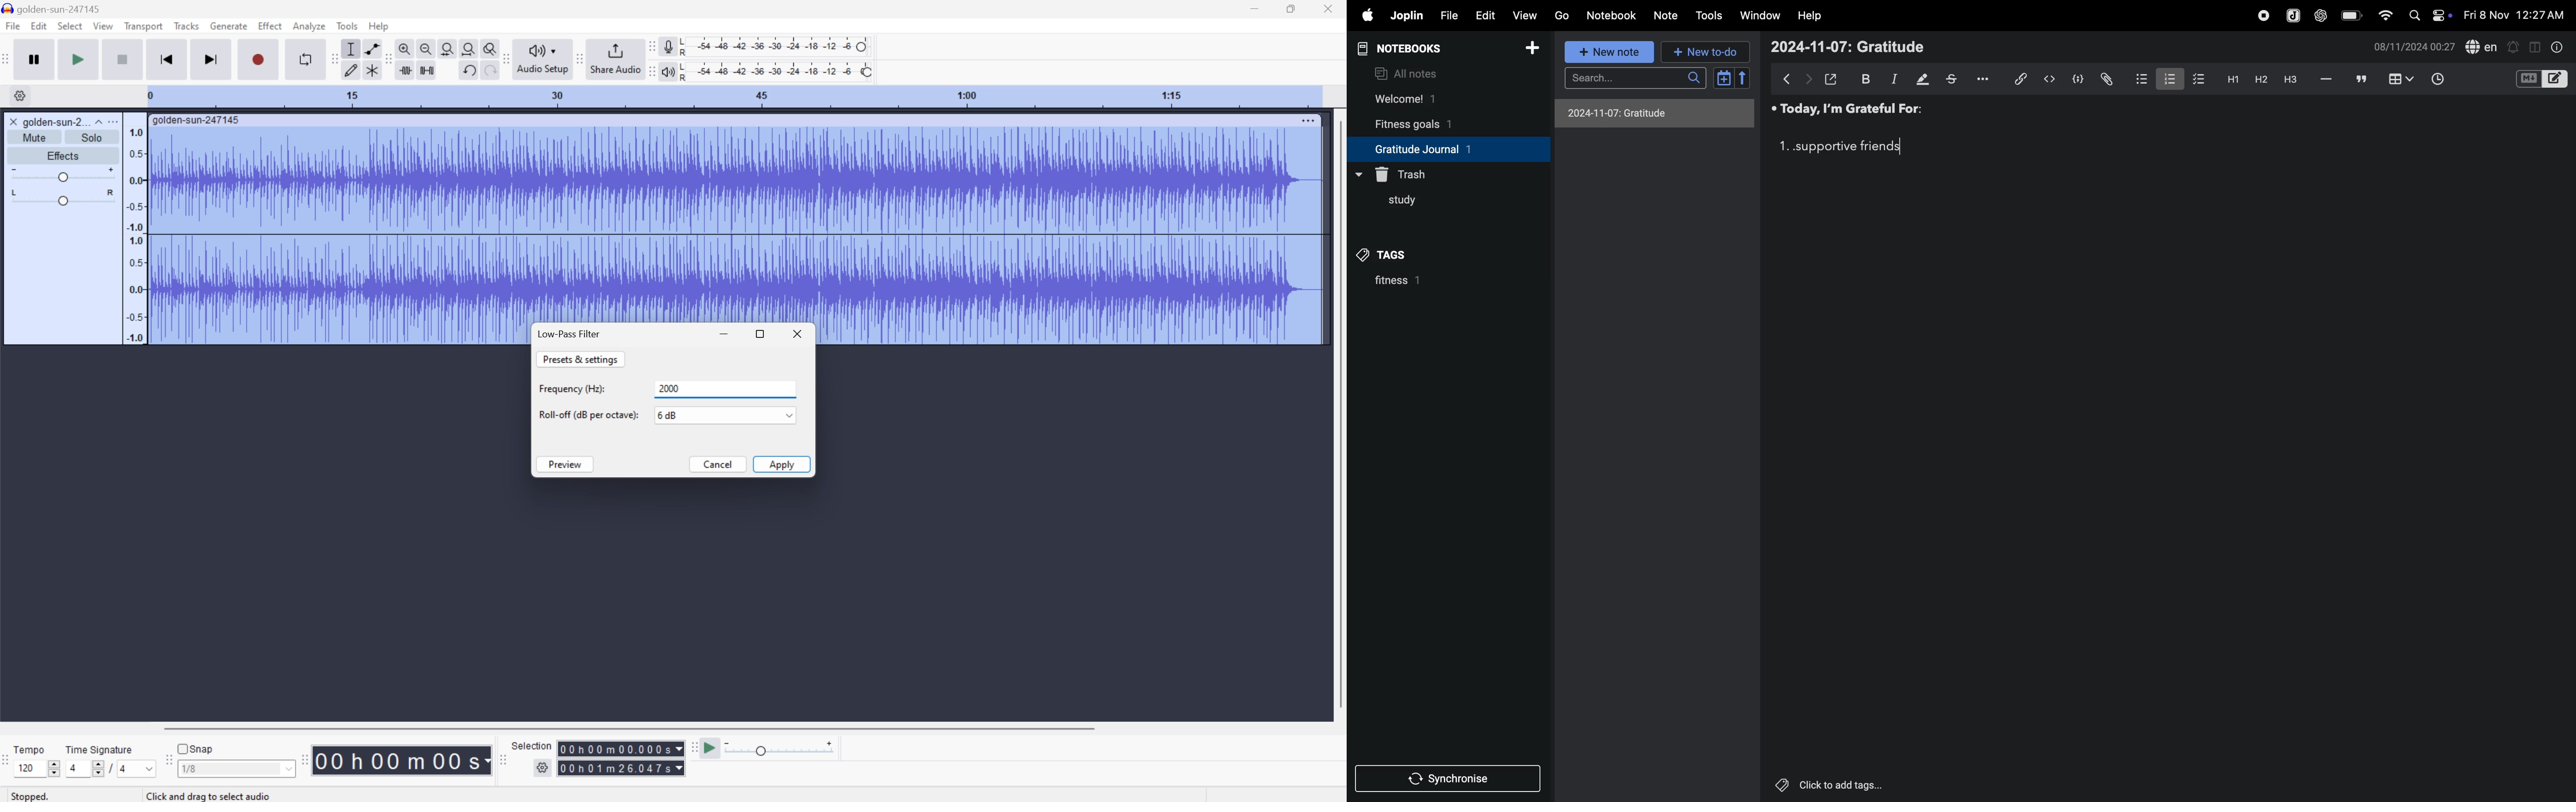 The height and width of the screenshot is (812, 2576). What do you see at coordinates (2075, 80) in the screenshot?
I see `code` at bounding box center [2075, 80].